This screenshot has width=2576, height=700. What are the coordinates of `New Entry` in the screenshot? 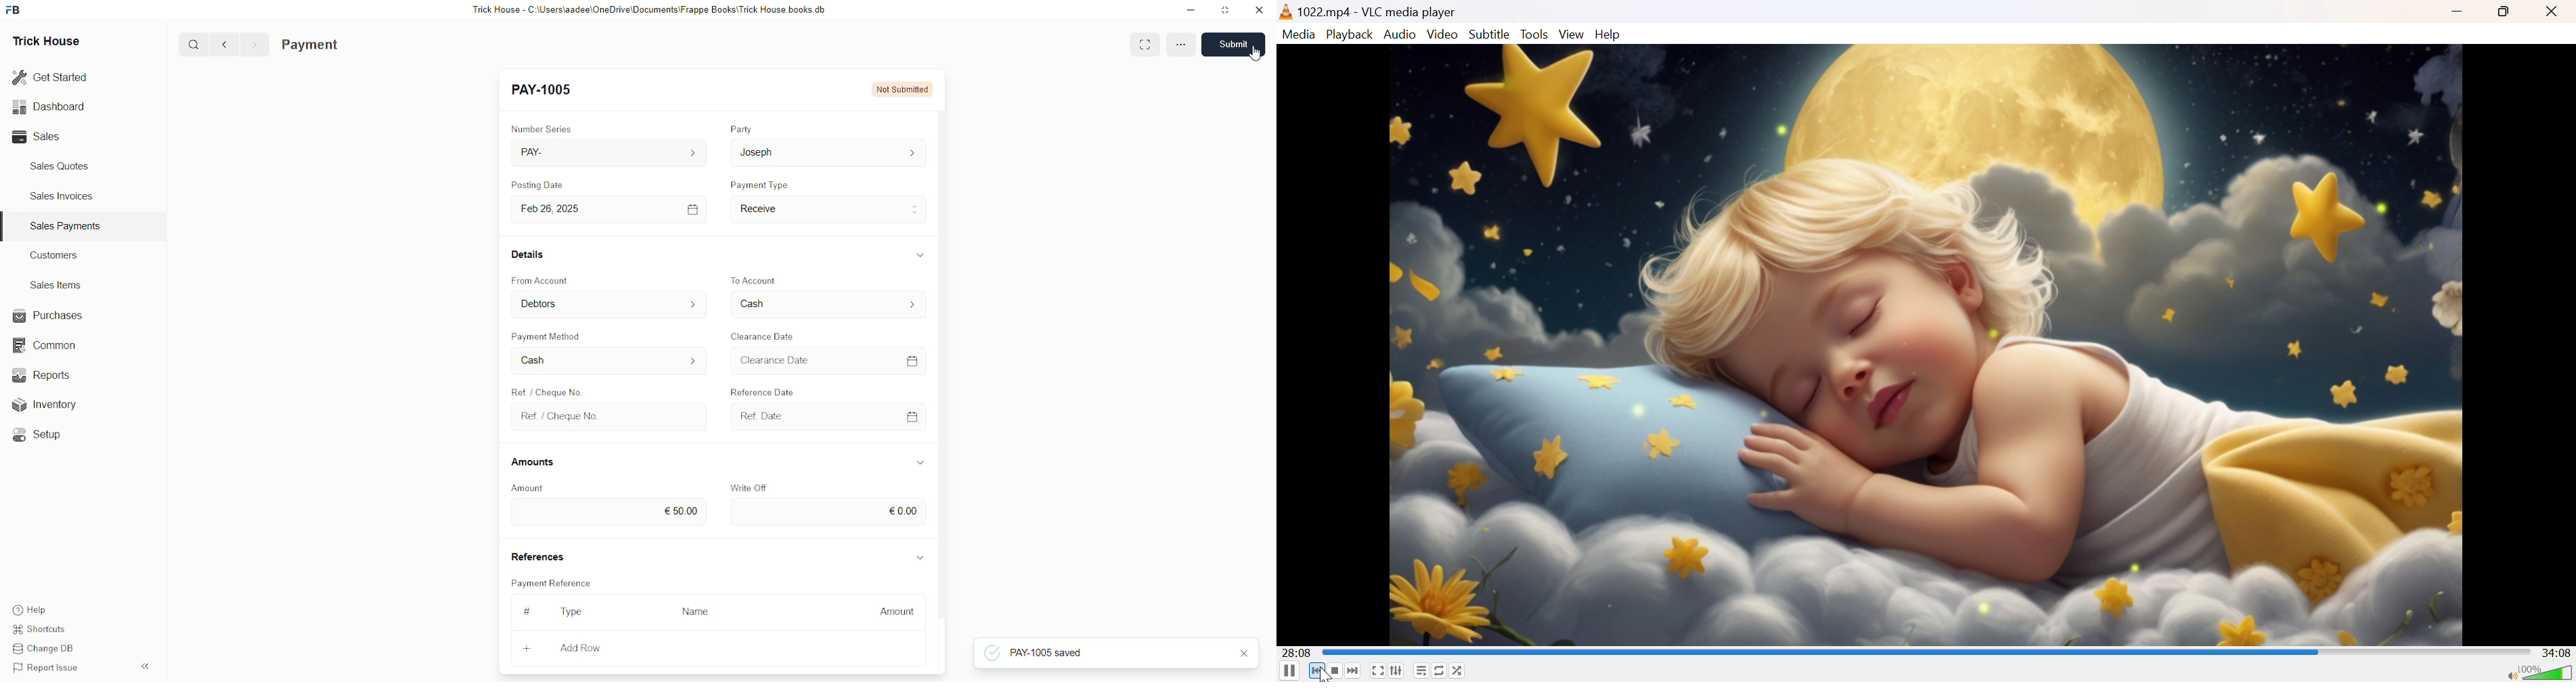 It's located at (545, 90).